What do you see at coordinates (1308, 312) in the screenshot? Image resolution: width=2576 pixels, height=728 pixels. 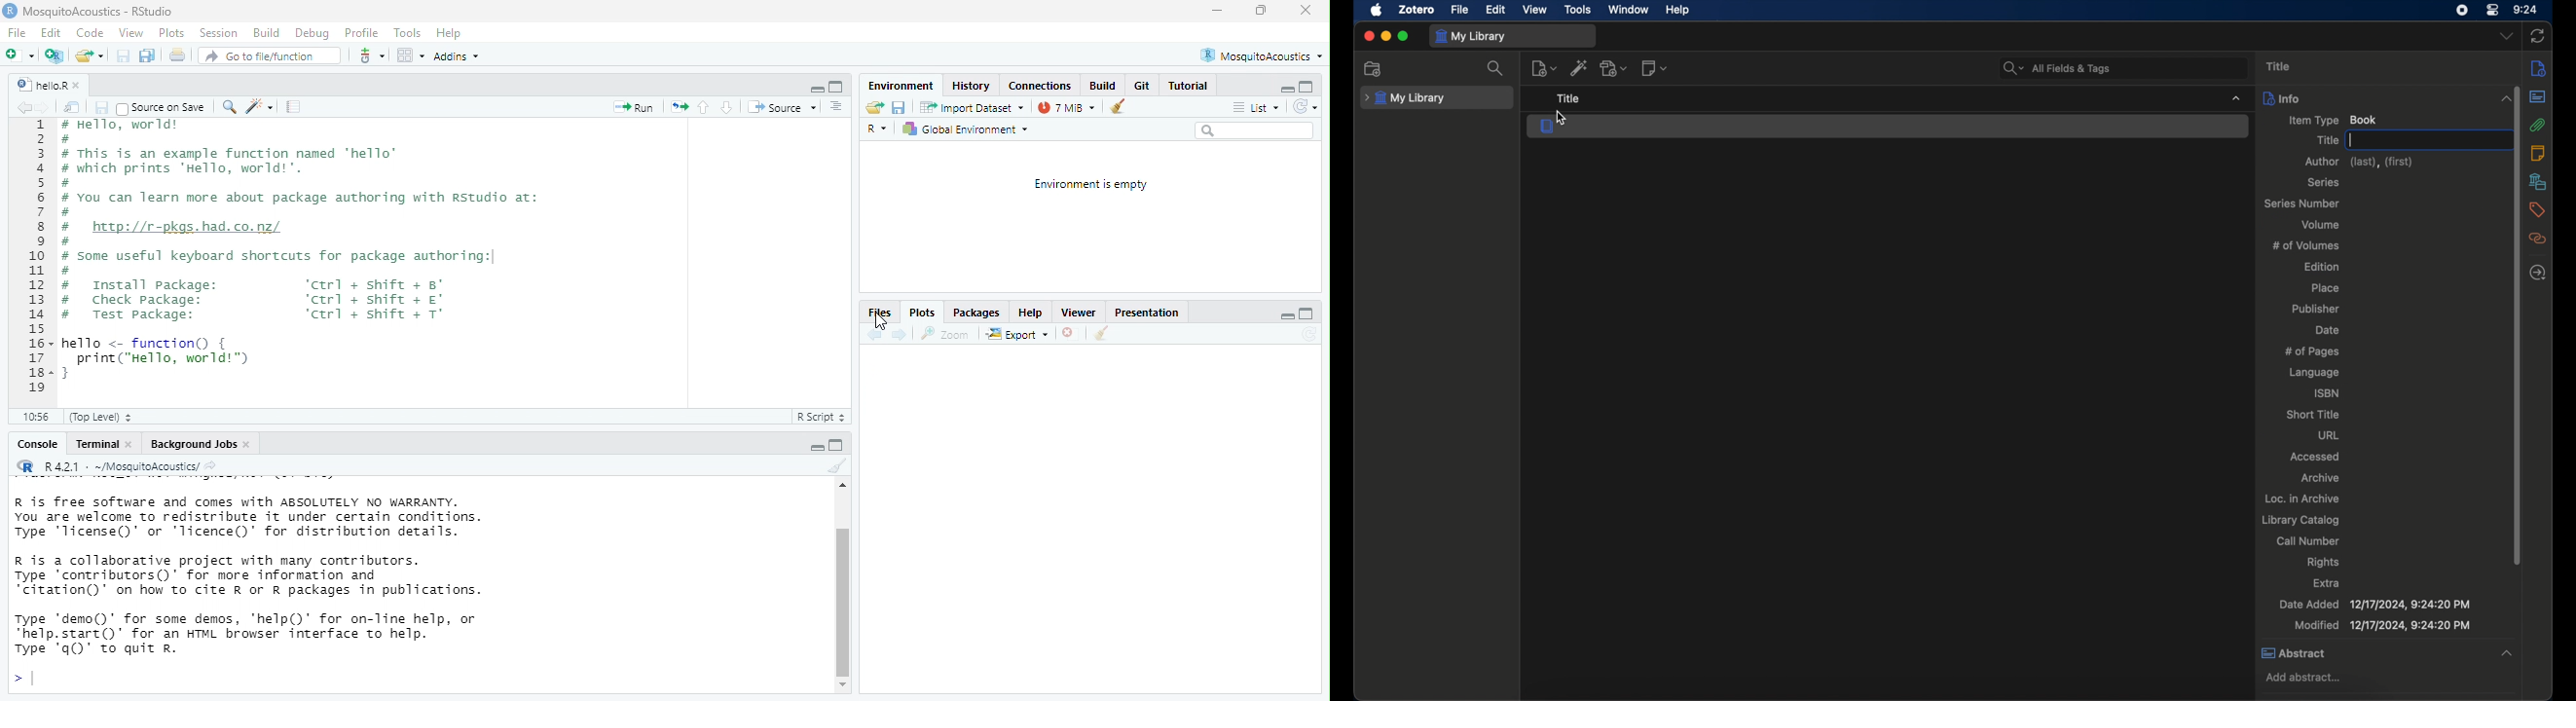 I see `hide console` at bounding box center [1308, 312].